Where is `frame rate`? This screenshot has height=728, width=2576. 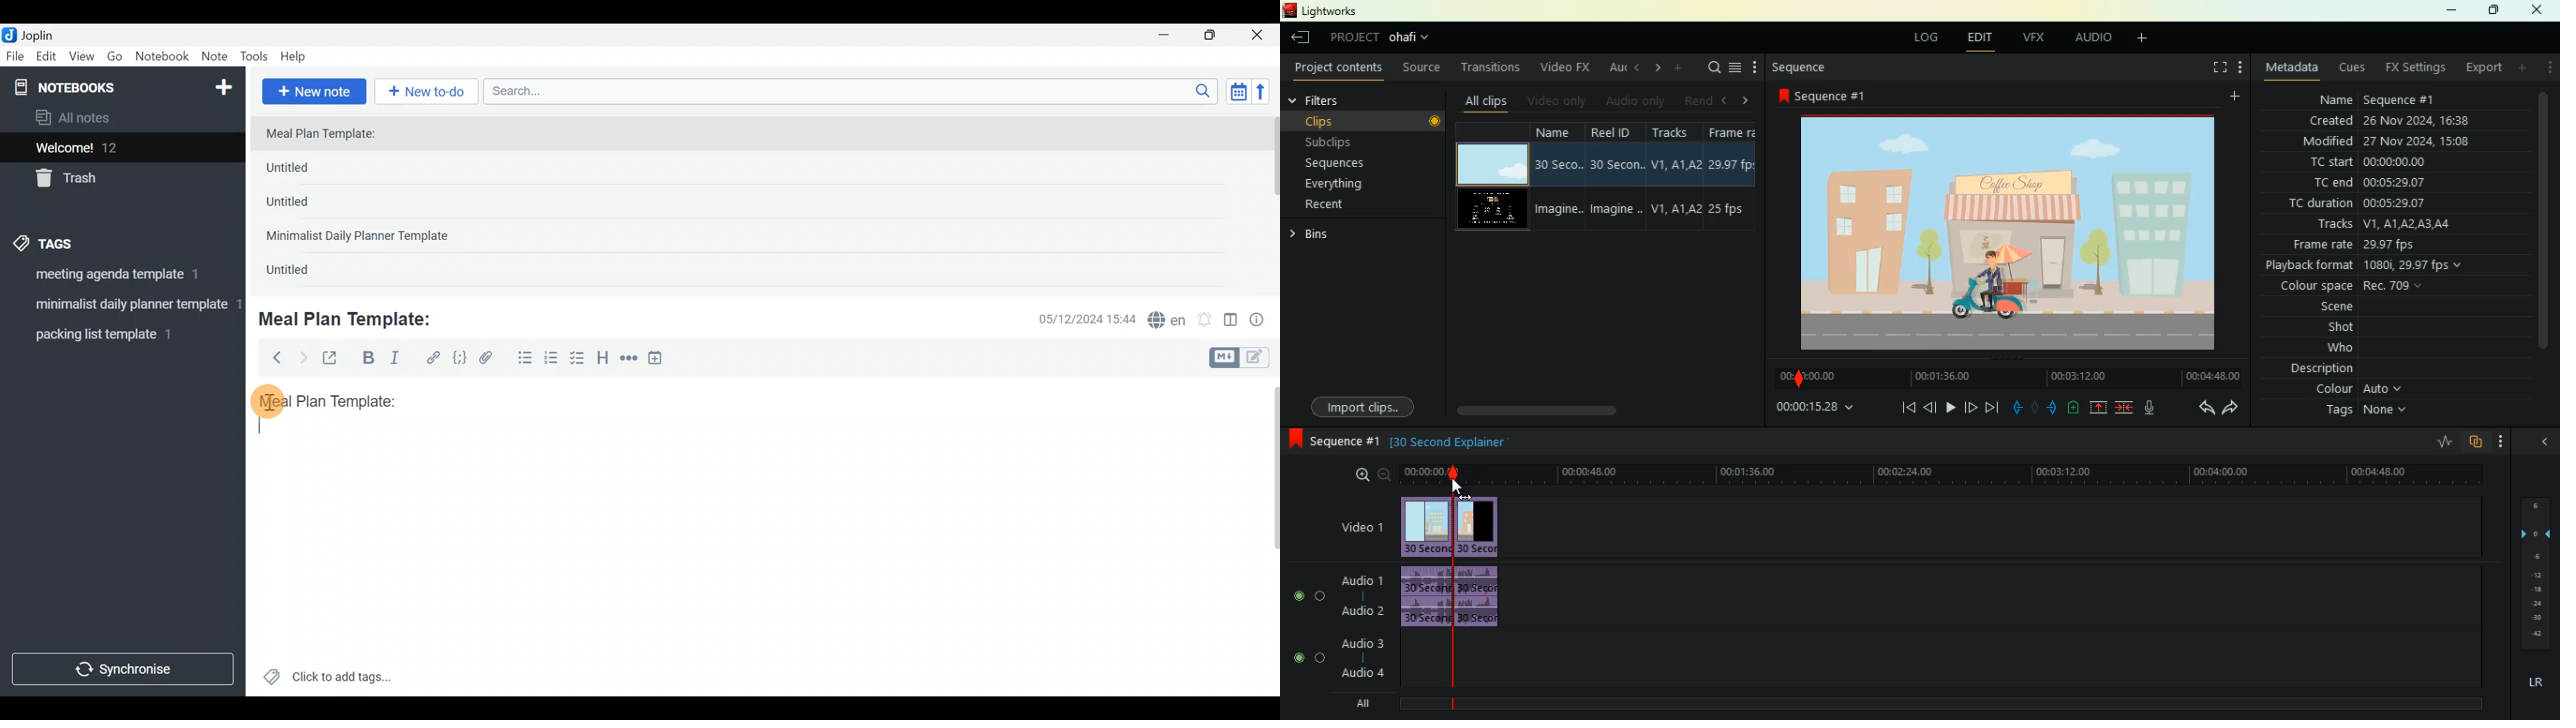 frame rate is located at coordinates (2318, 245).